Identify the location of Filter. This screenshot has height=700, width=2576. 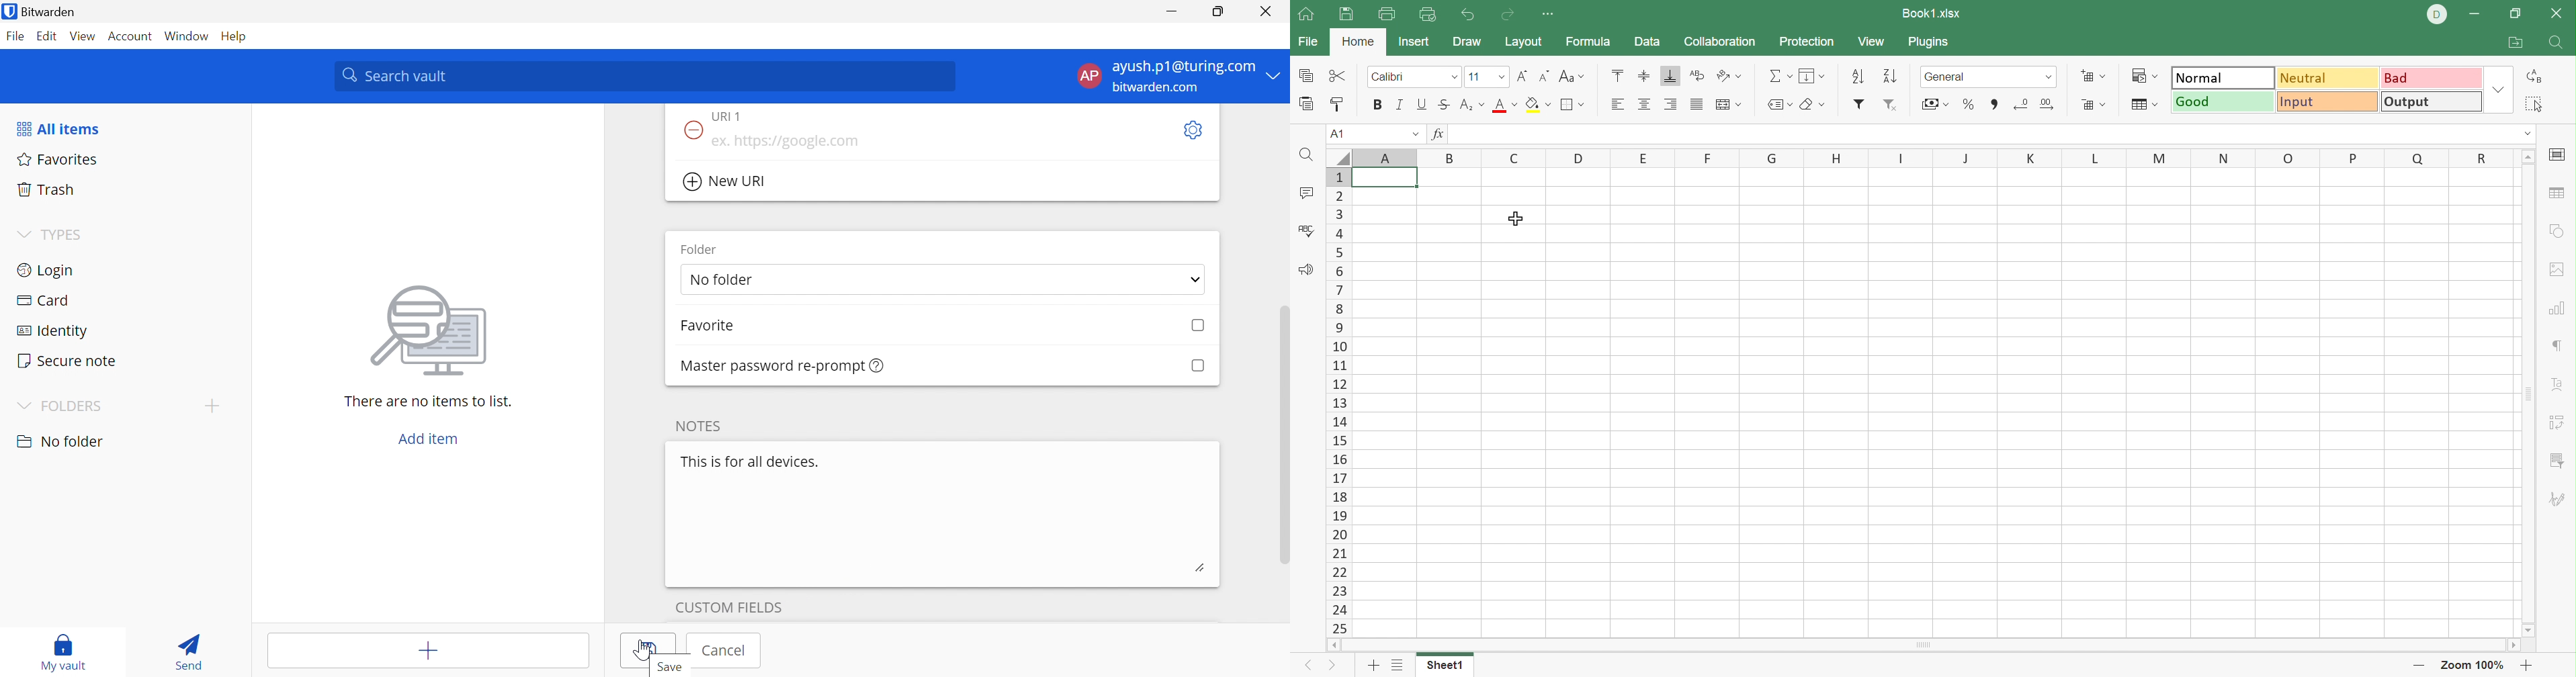
(1860, 105).